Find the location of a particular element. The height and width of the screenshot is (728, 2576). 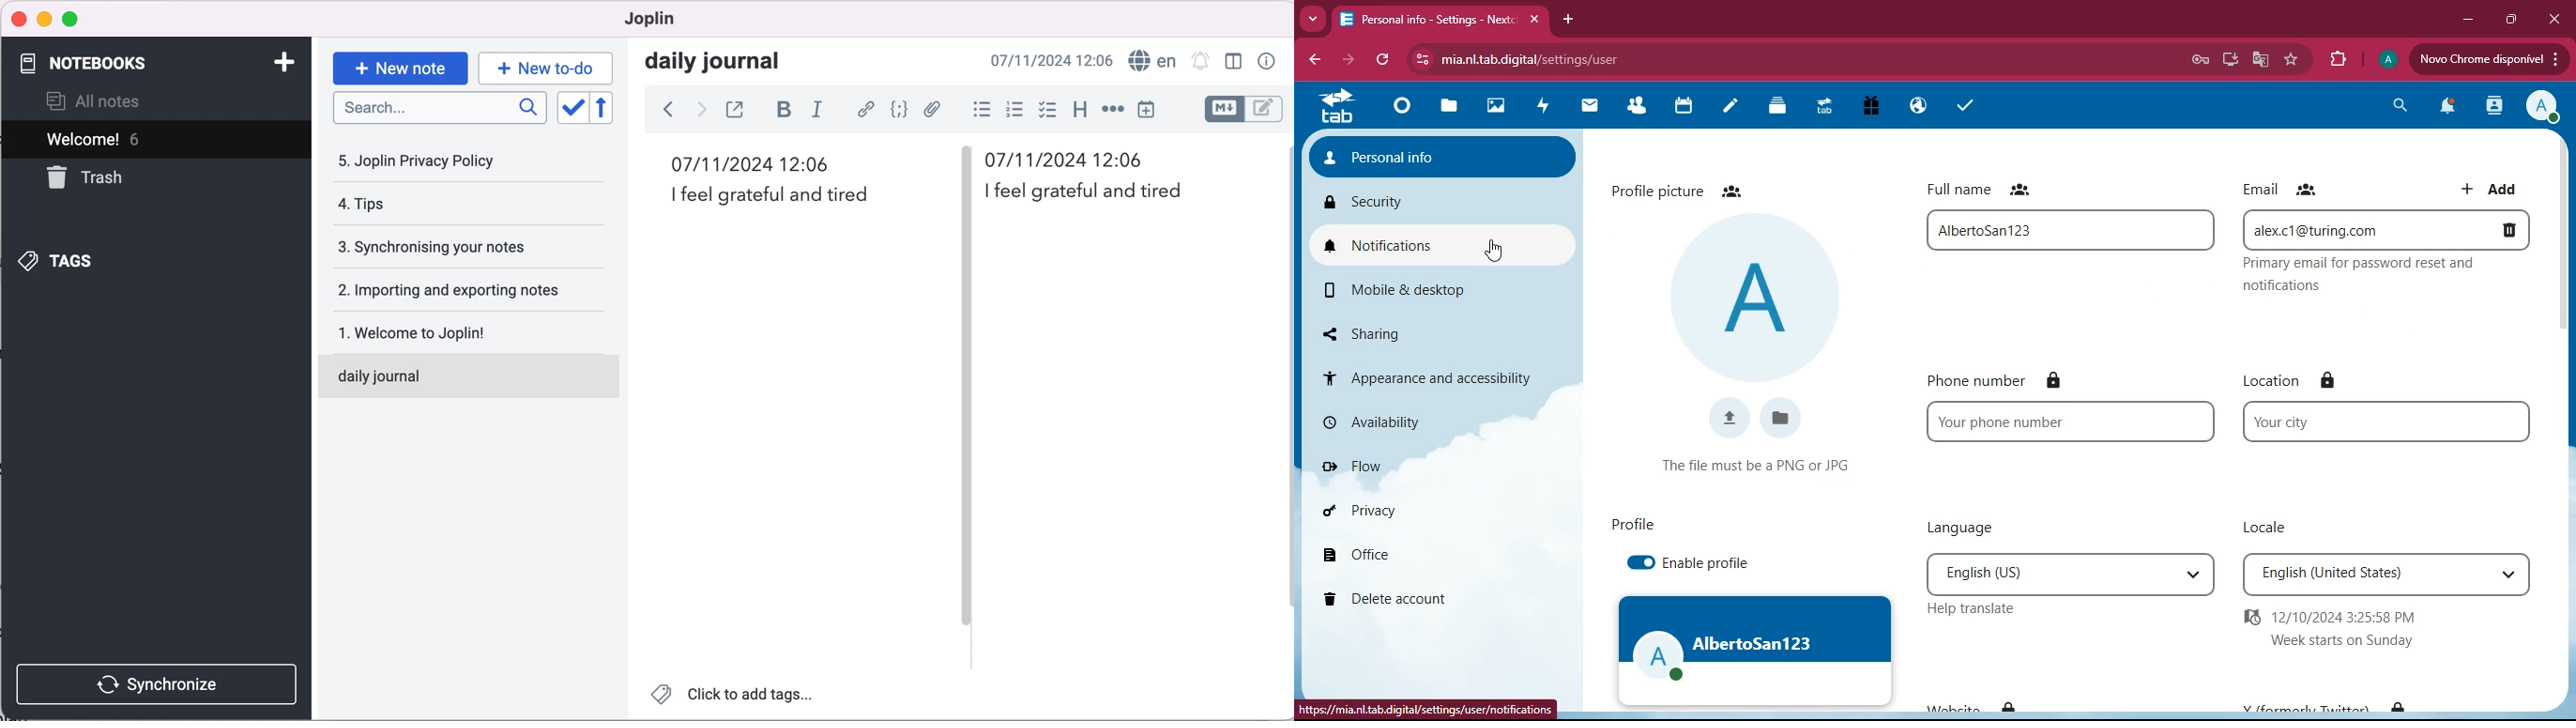

desktop is located at coordinates (2225, 60).